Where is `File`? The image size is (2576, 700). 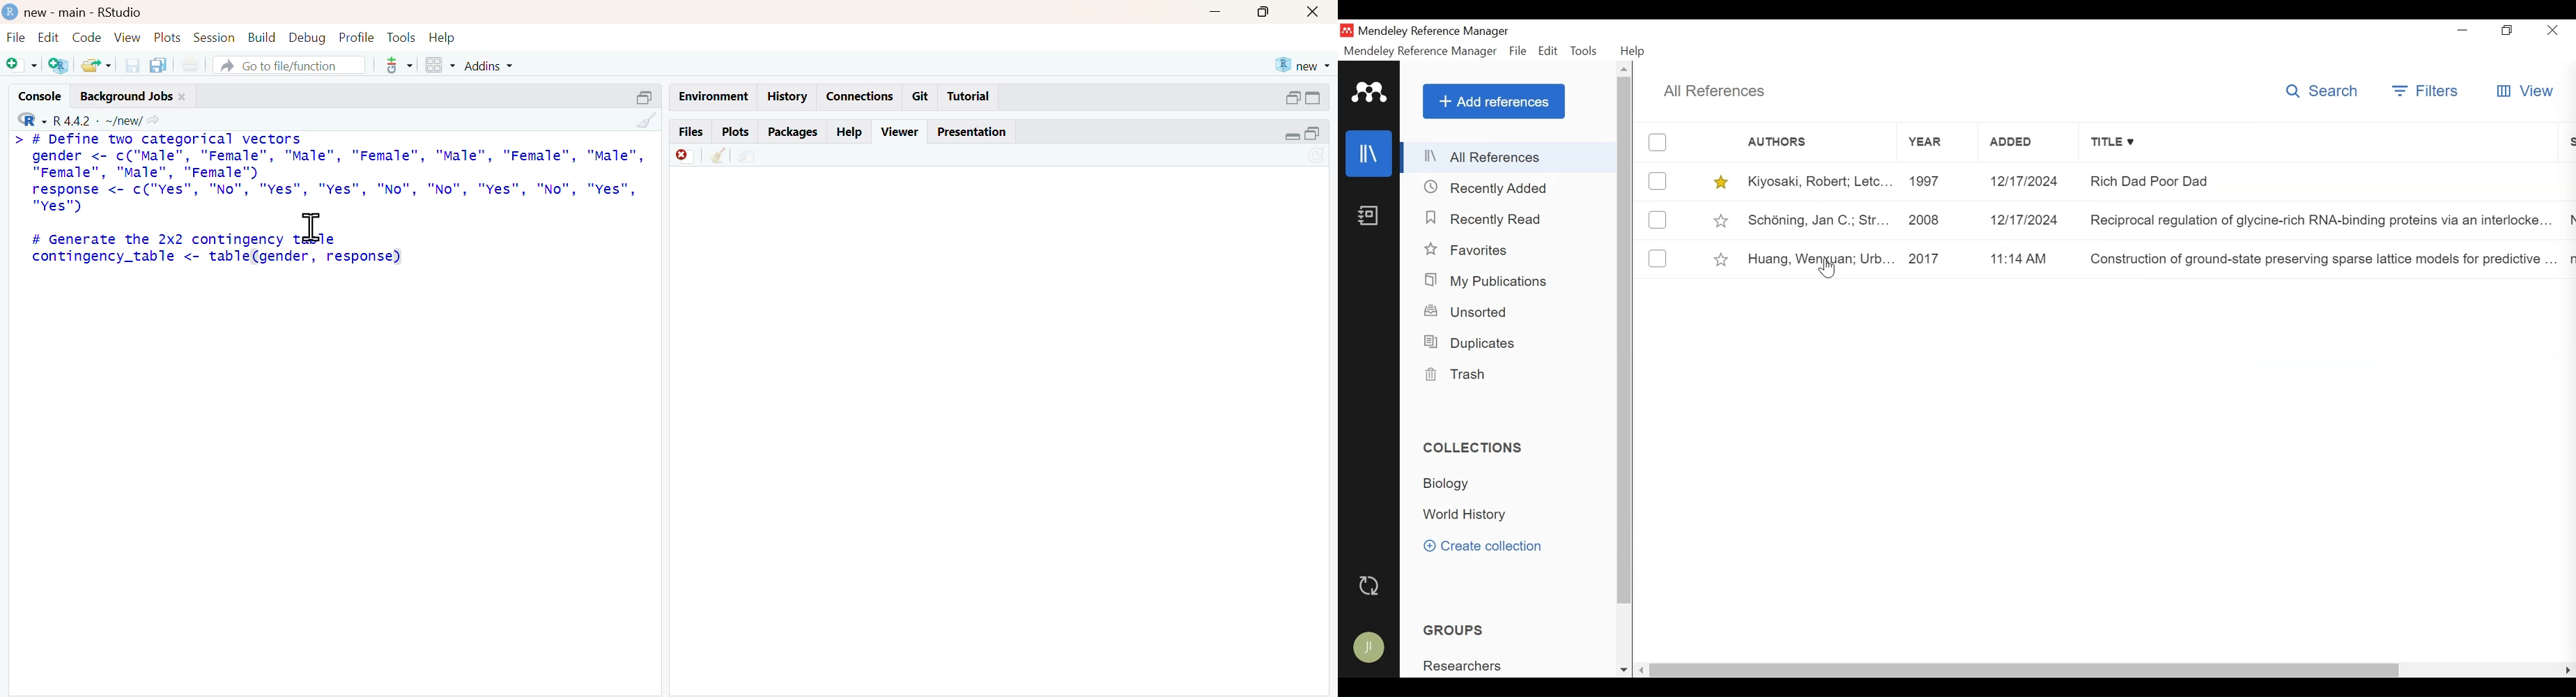
File is located at coordinates (1518, 52).